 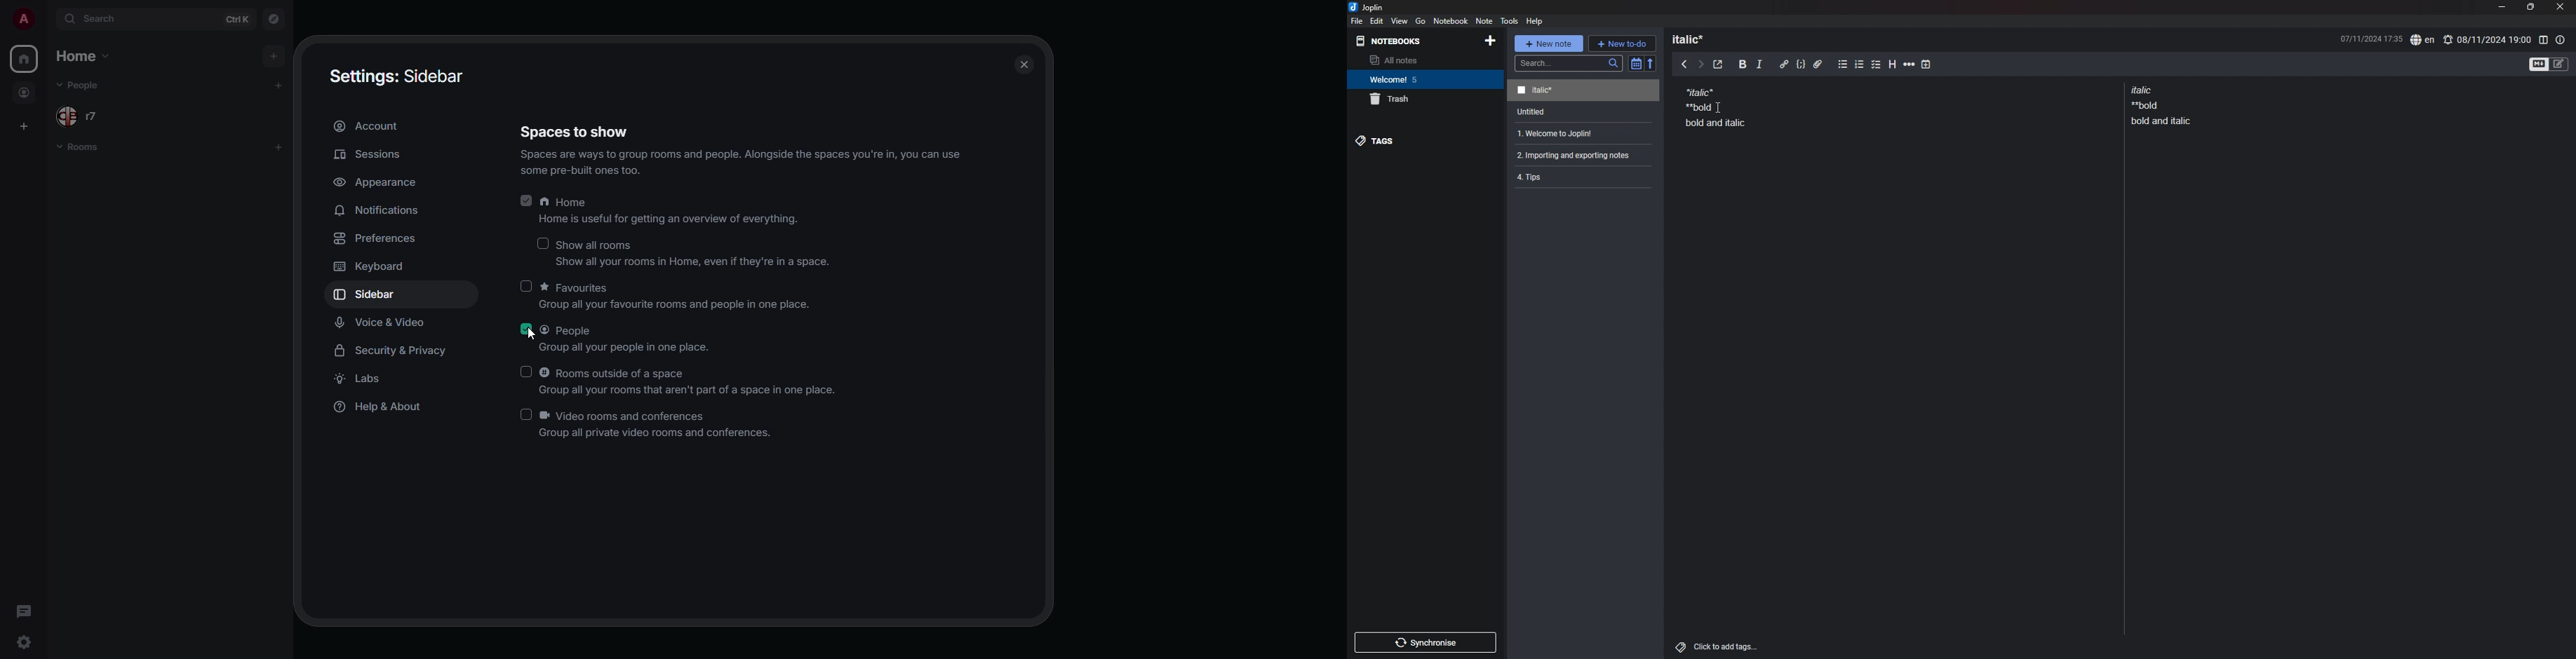 What do you see at coordinates (389, 183) in the screenshot?
I see `appearance` at bounding box center [389, 183].